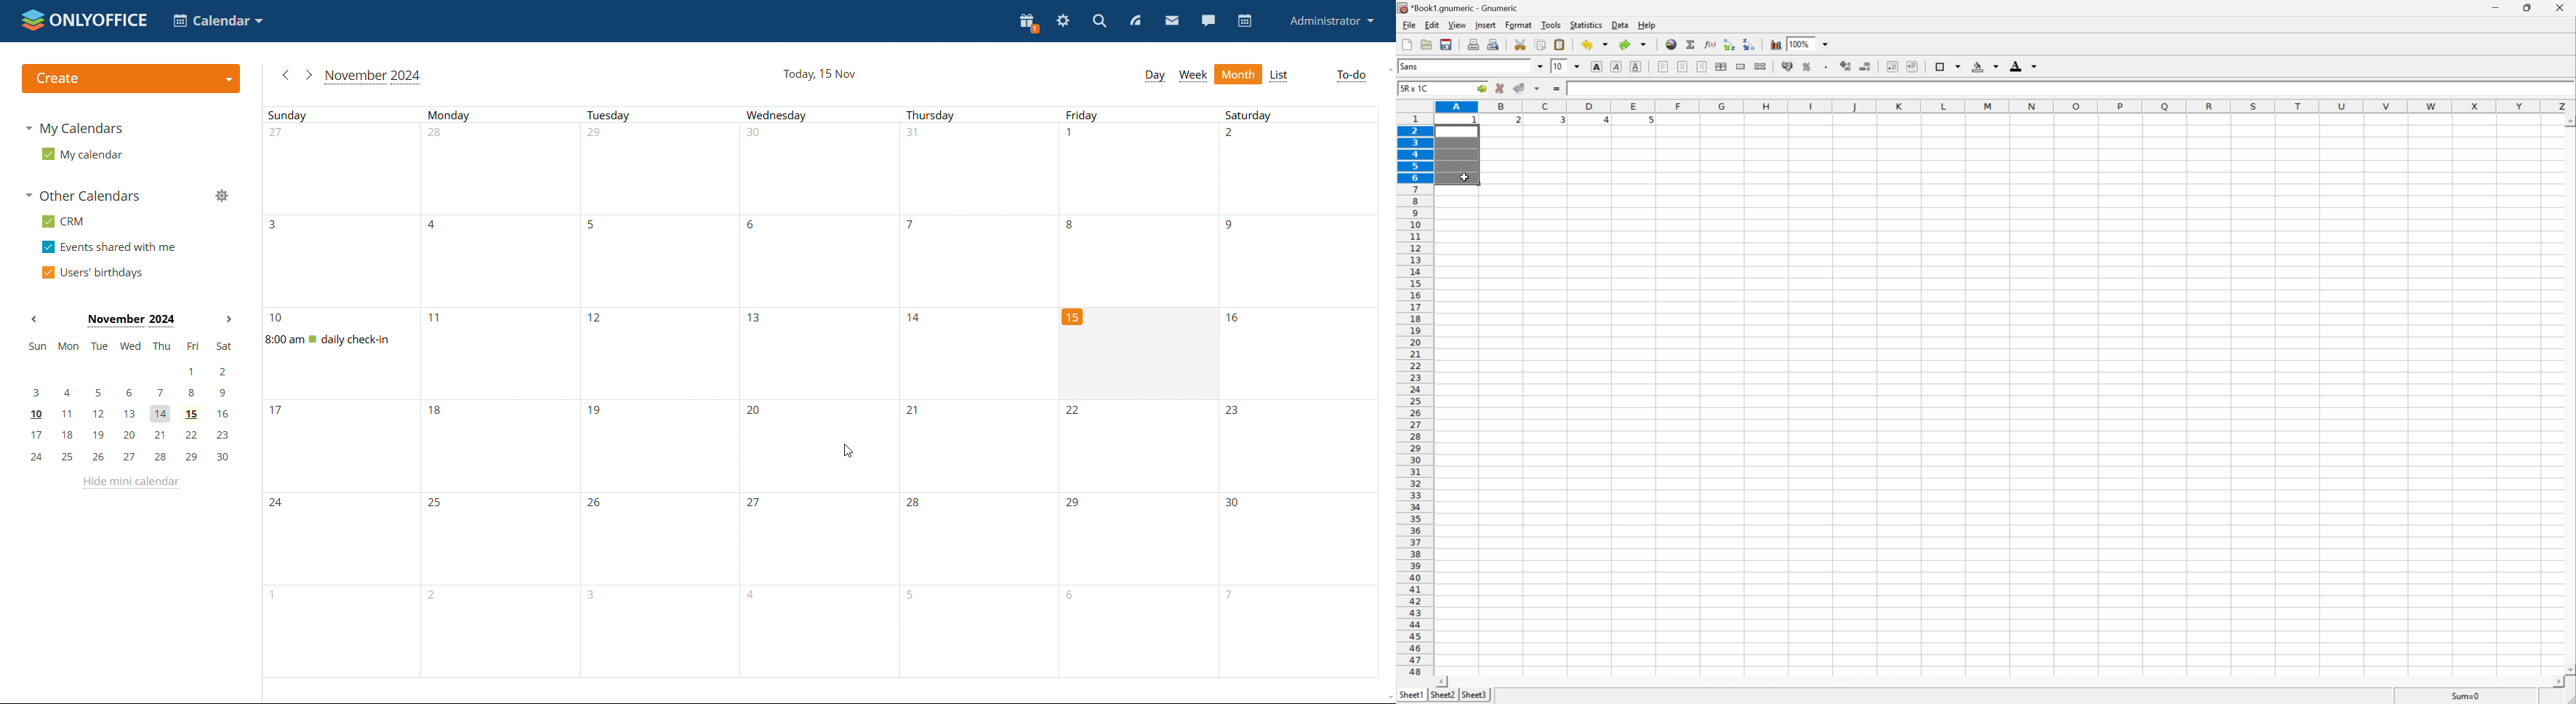  I want to click on insert chart, so click(1776, 45).